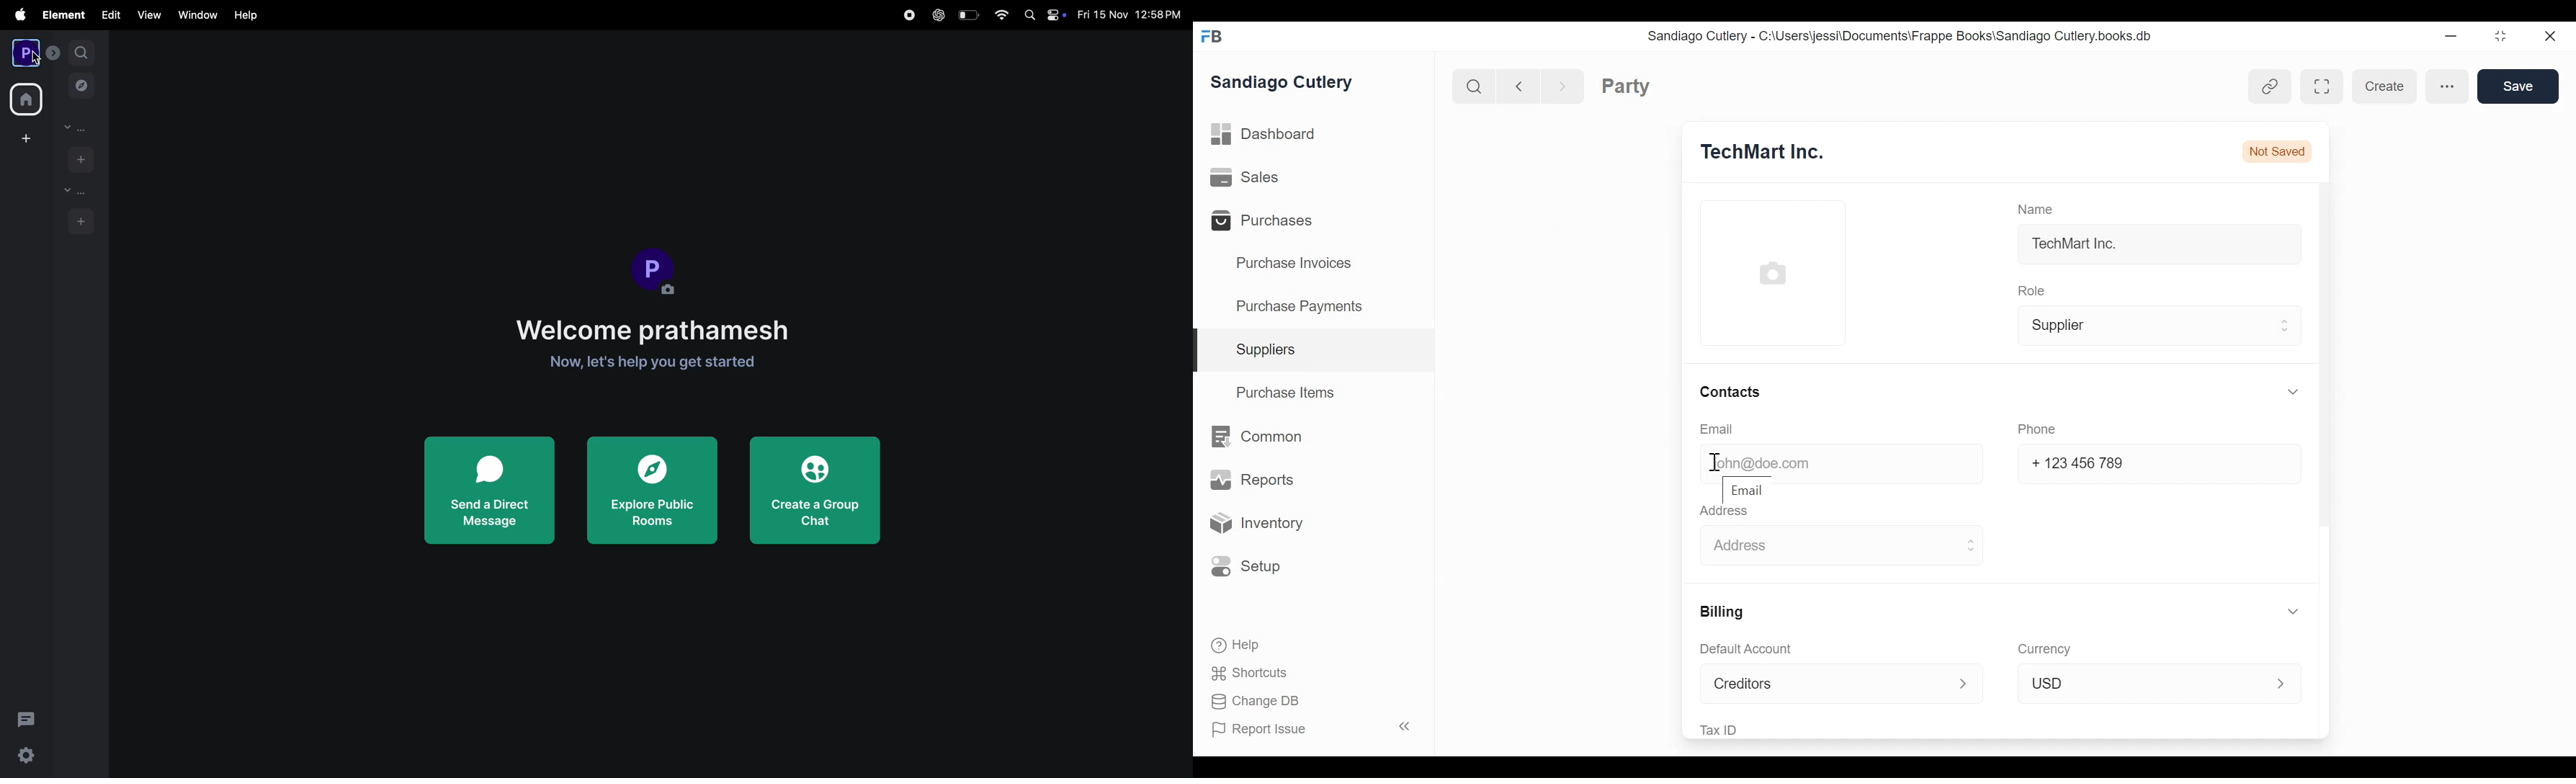 This screenshot has height=784, width=2576. I want to click on Common, so click(1266, 439).